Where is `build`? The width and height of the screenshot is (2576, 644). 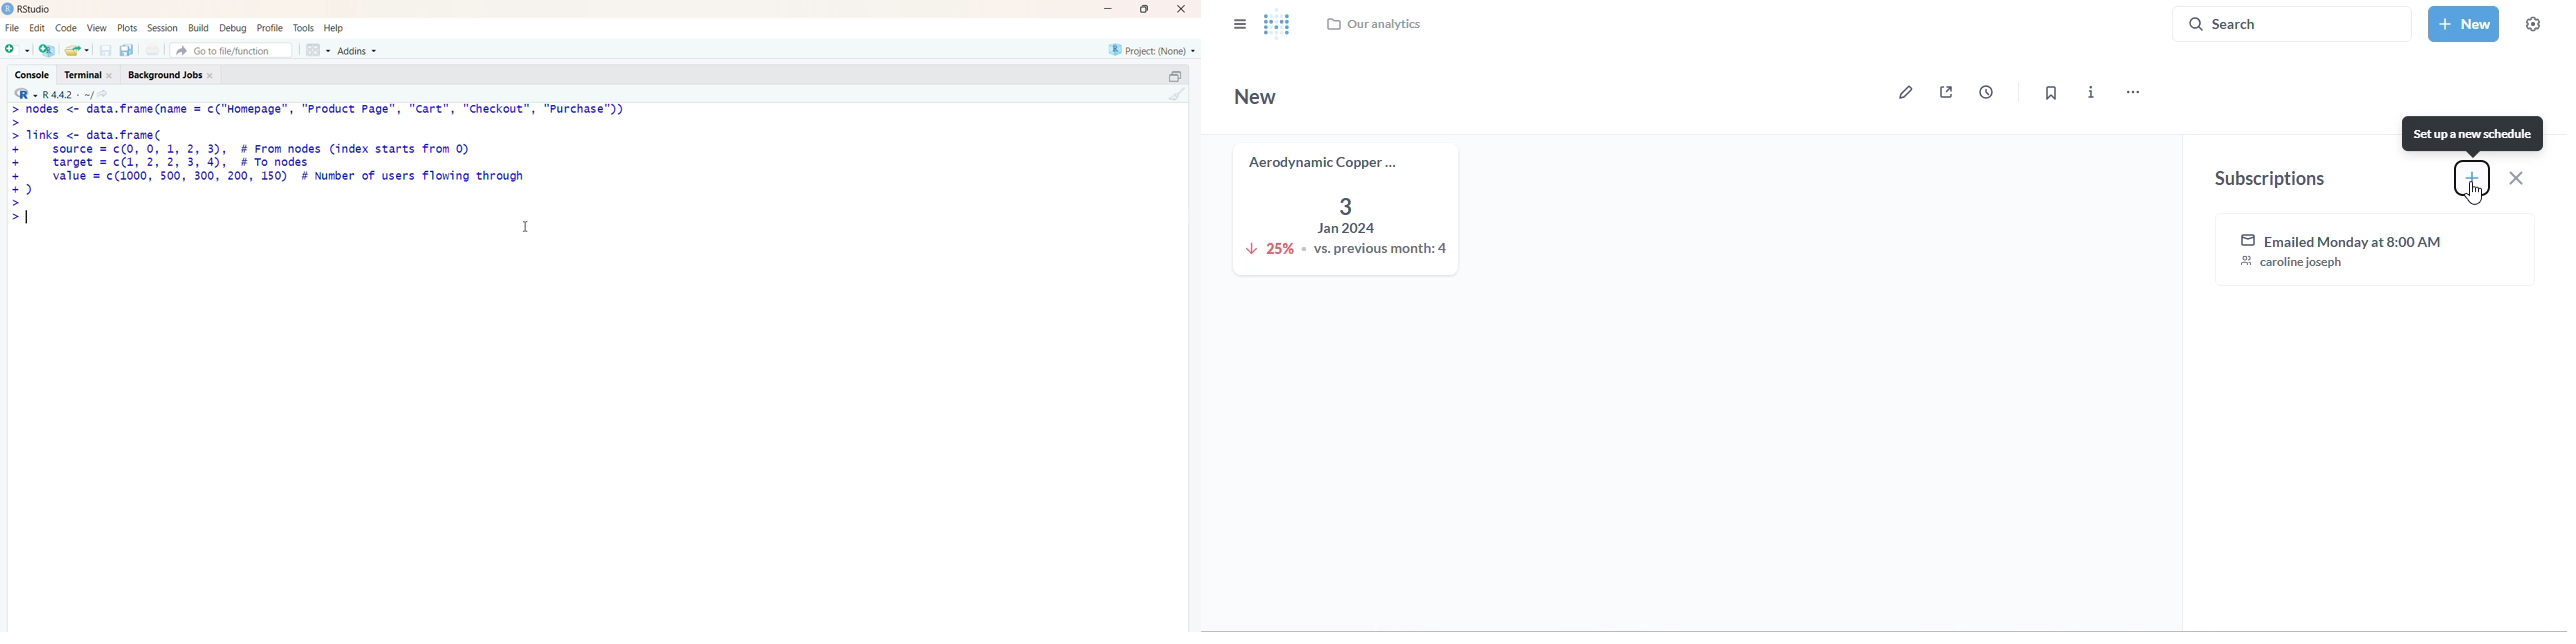 build is located at coordinates (196, 28).